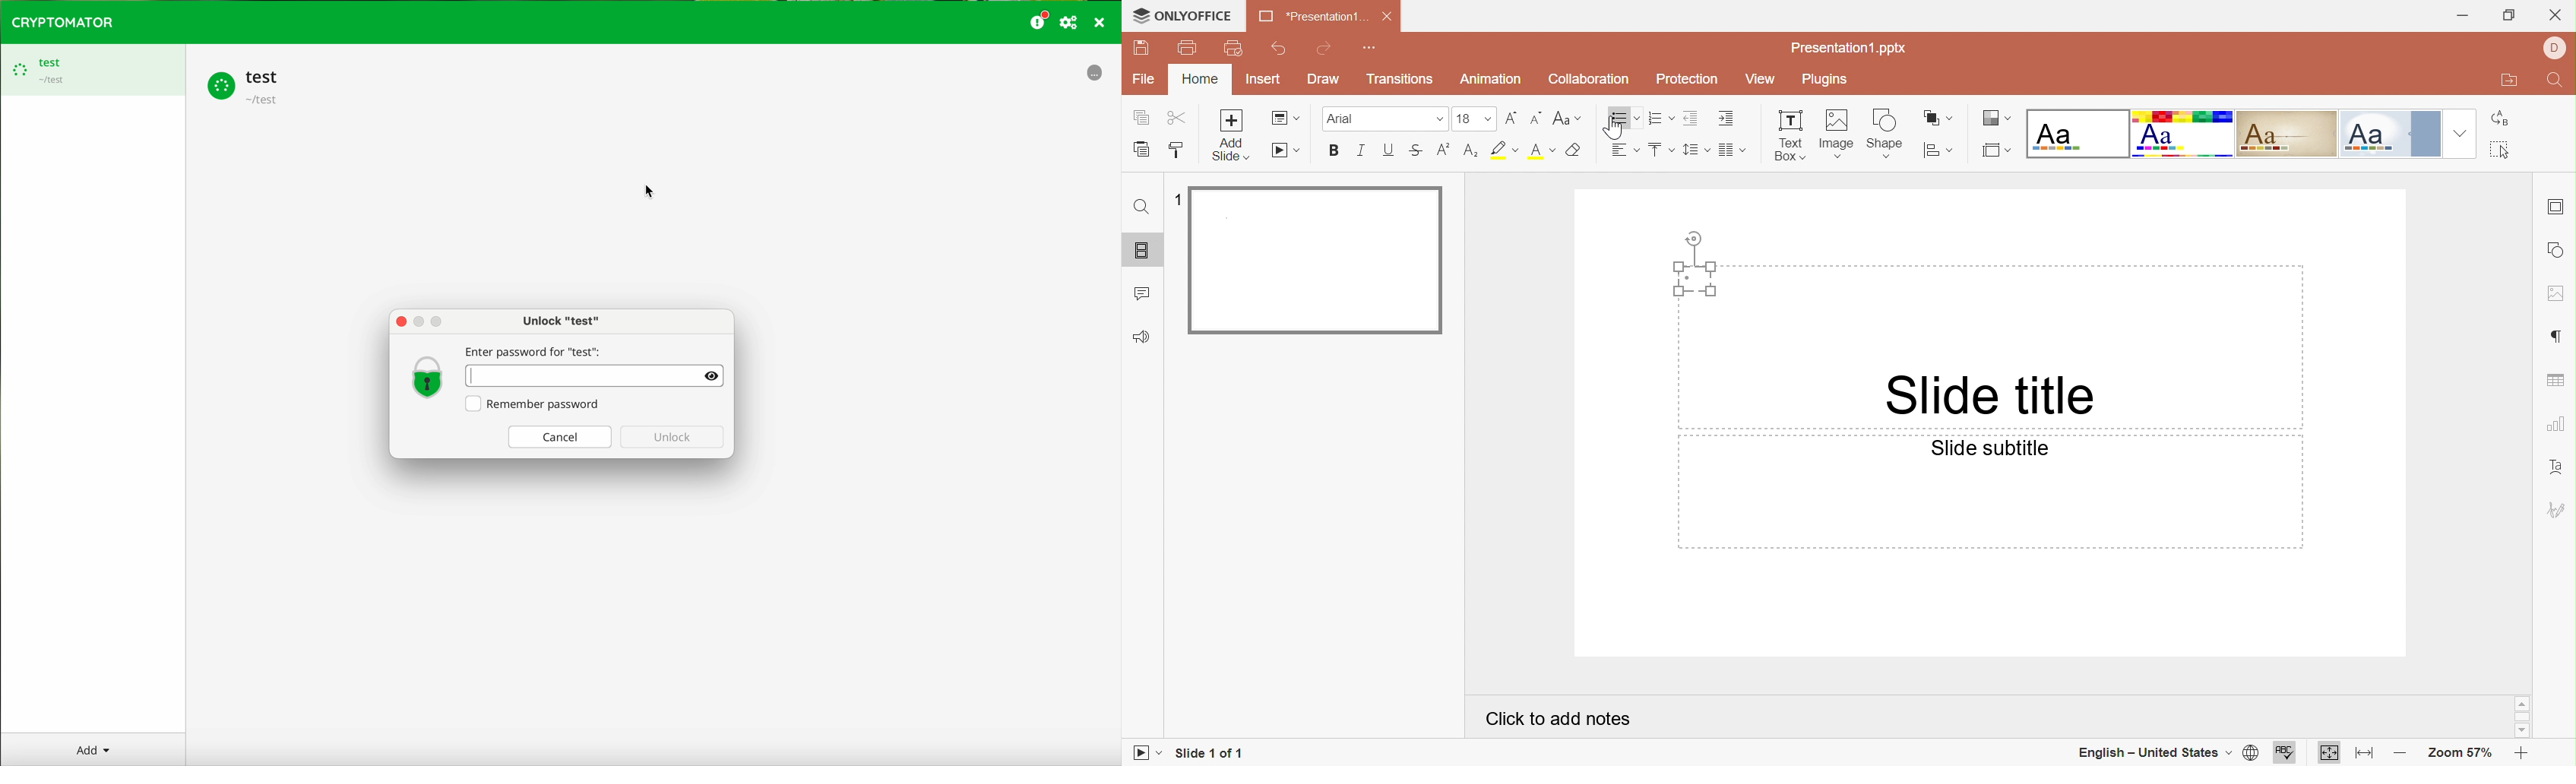 The width and height of the screenshot is (2576, 784). I want to click on signature settings, so click(2559, 511).